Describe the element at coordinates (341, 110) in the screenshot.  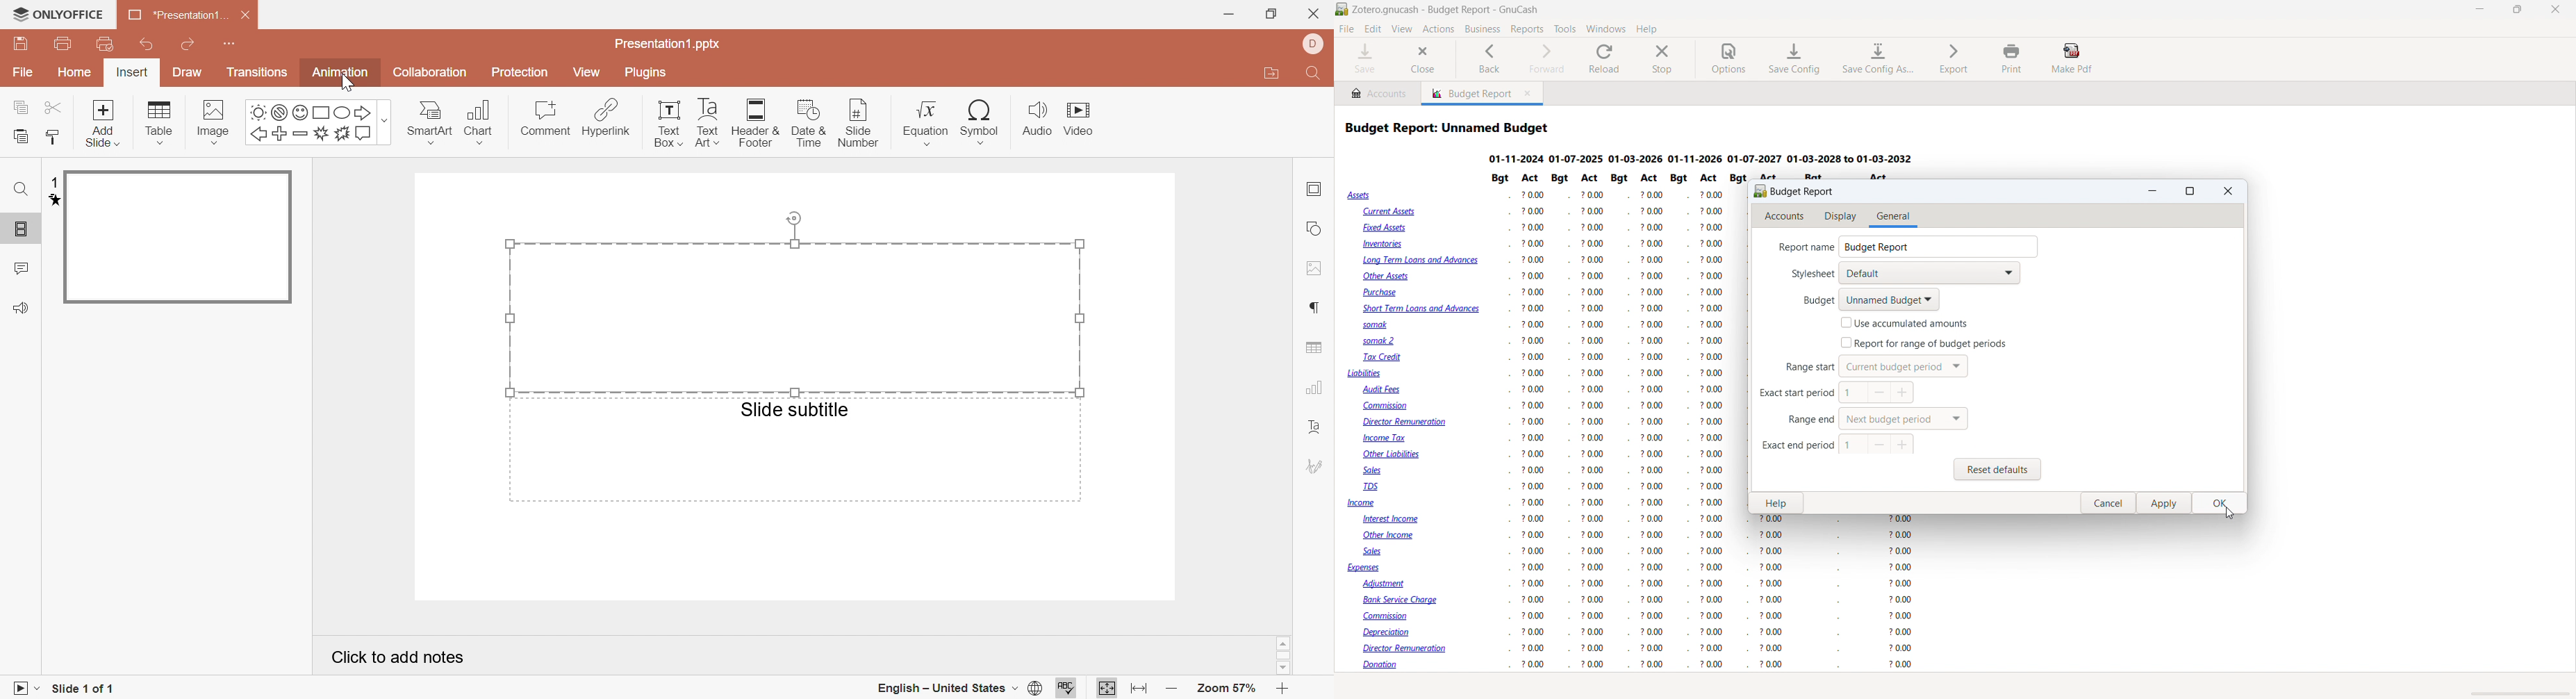
I see `square` at that location.